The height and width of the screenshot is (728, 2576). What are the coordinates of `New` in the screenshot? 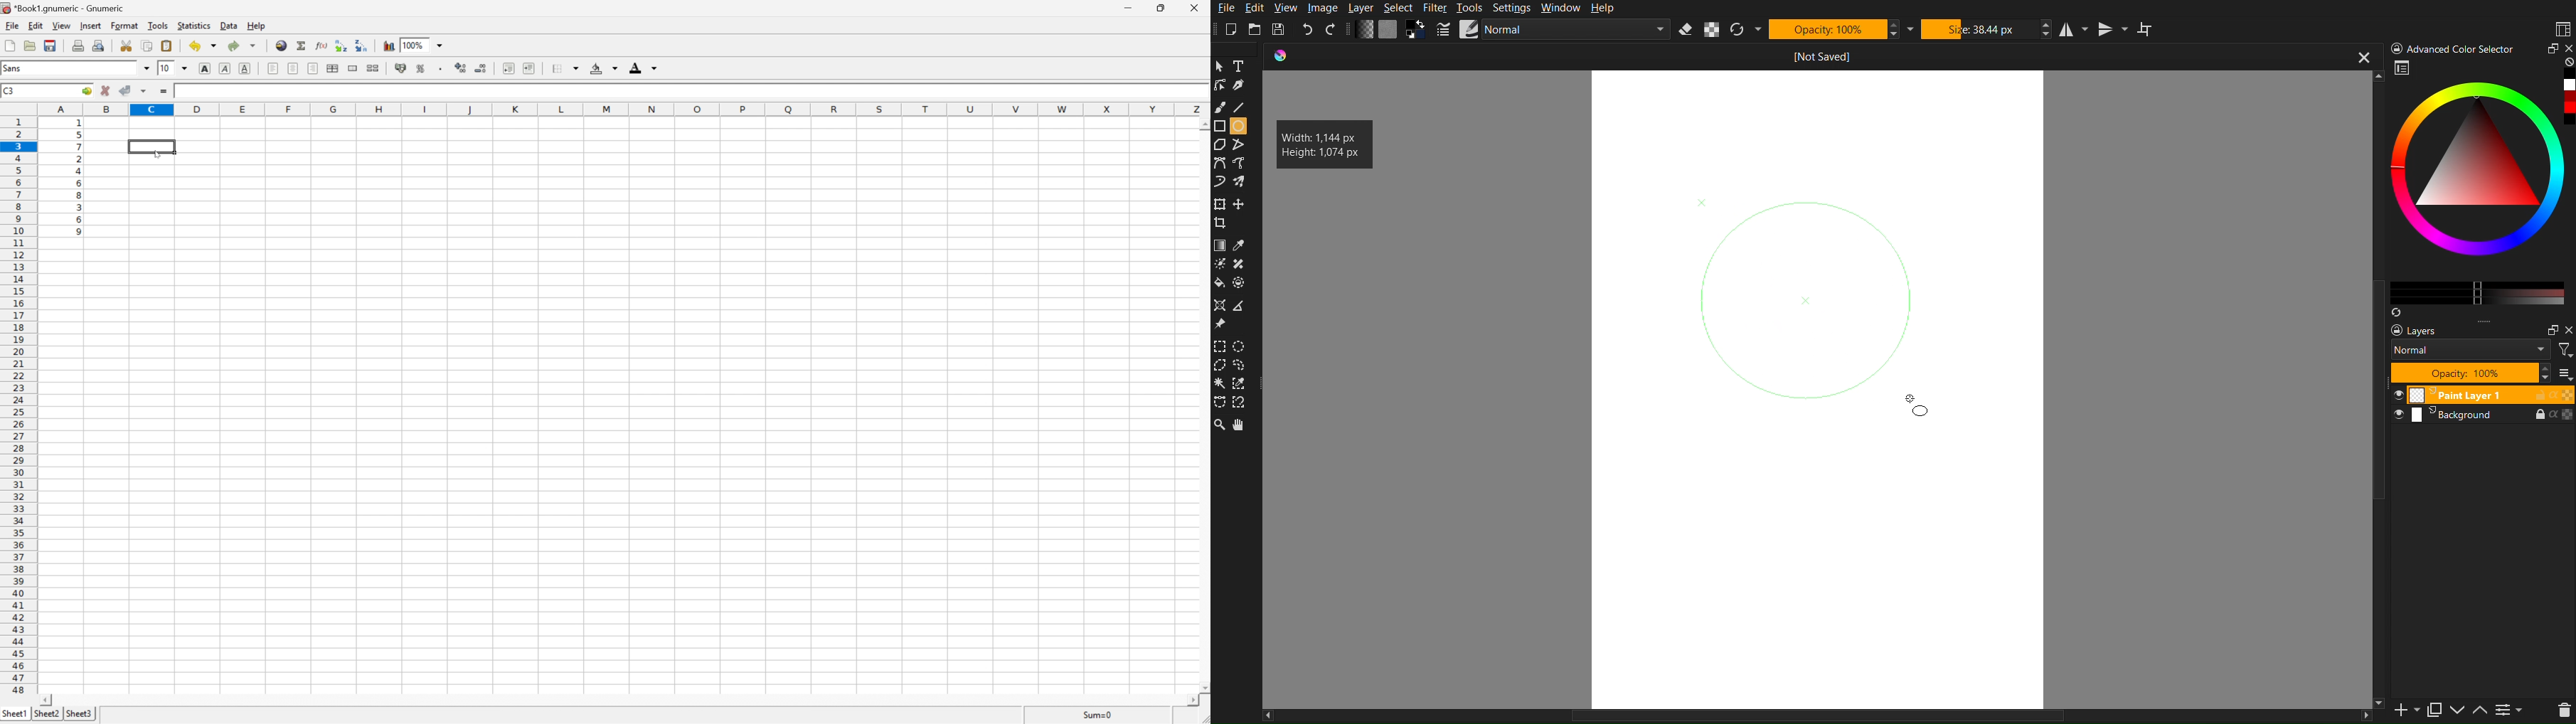 It's located at (1238, 29).